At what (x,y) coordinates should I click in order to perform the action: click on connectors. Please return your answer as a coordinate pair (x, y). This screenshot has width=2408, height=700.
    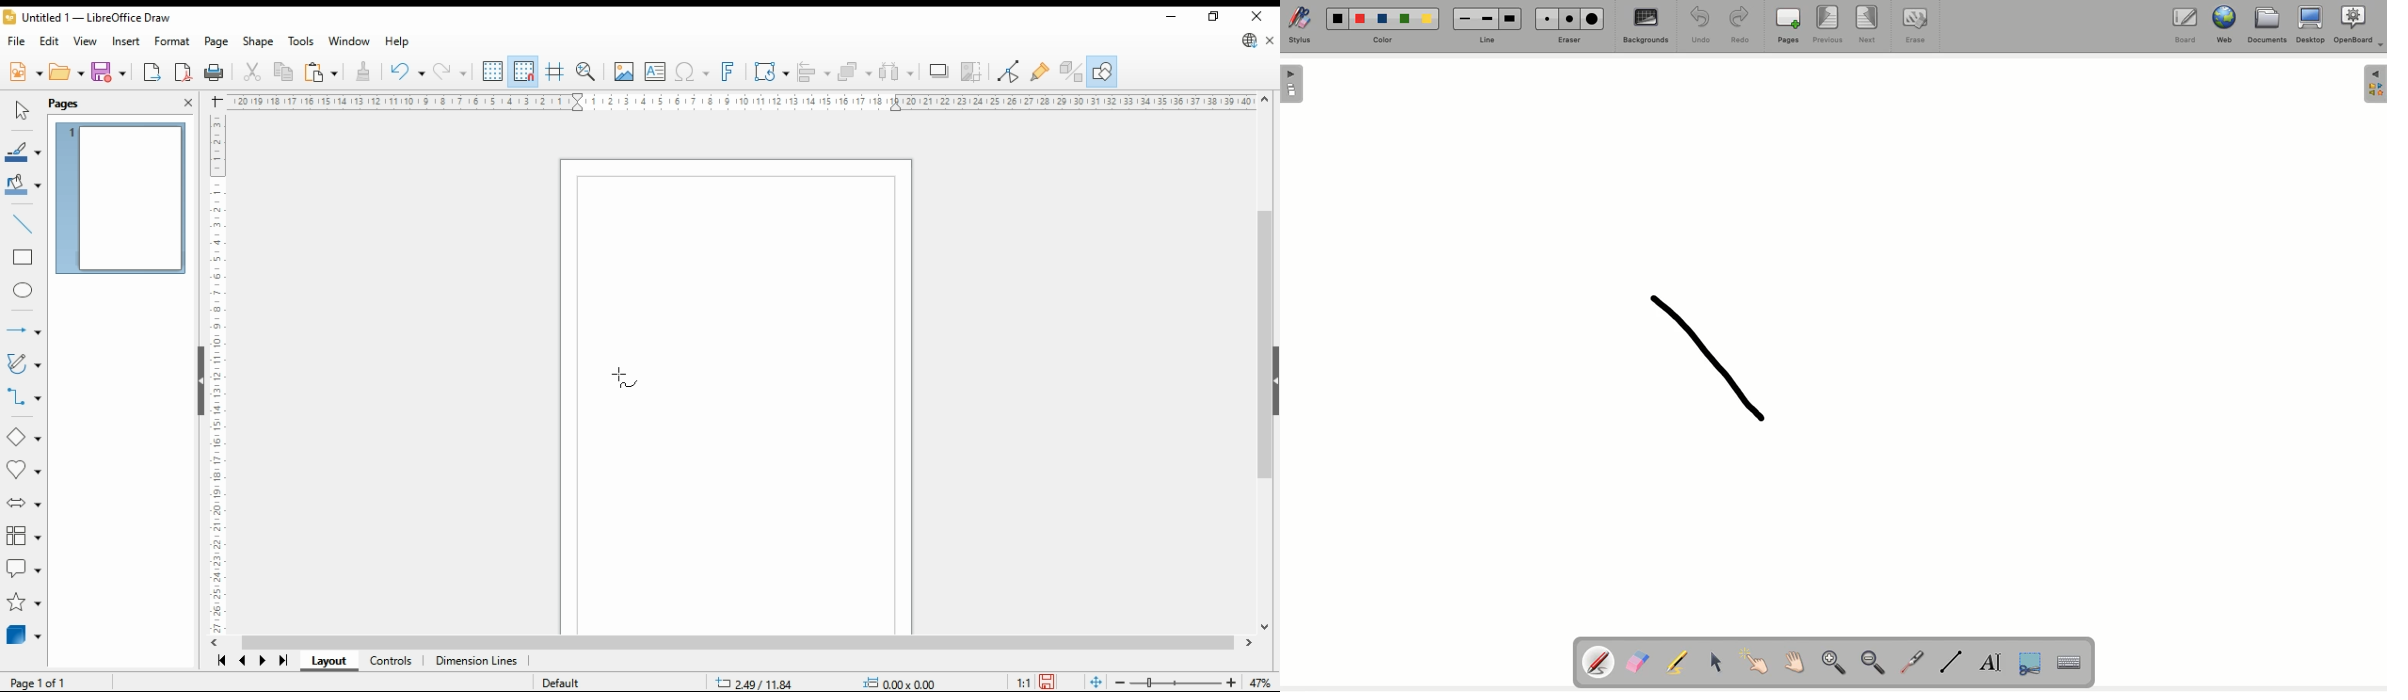
    Looking at the image, I should click on (22, 399).